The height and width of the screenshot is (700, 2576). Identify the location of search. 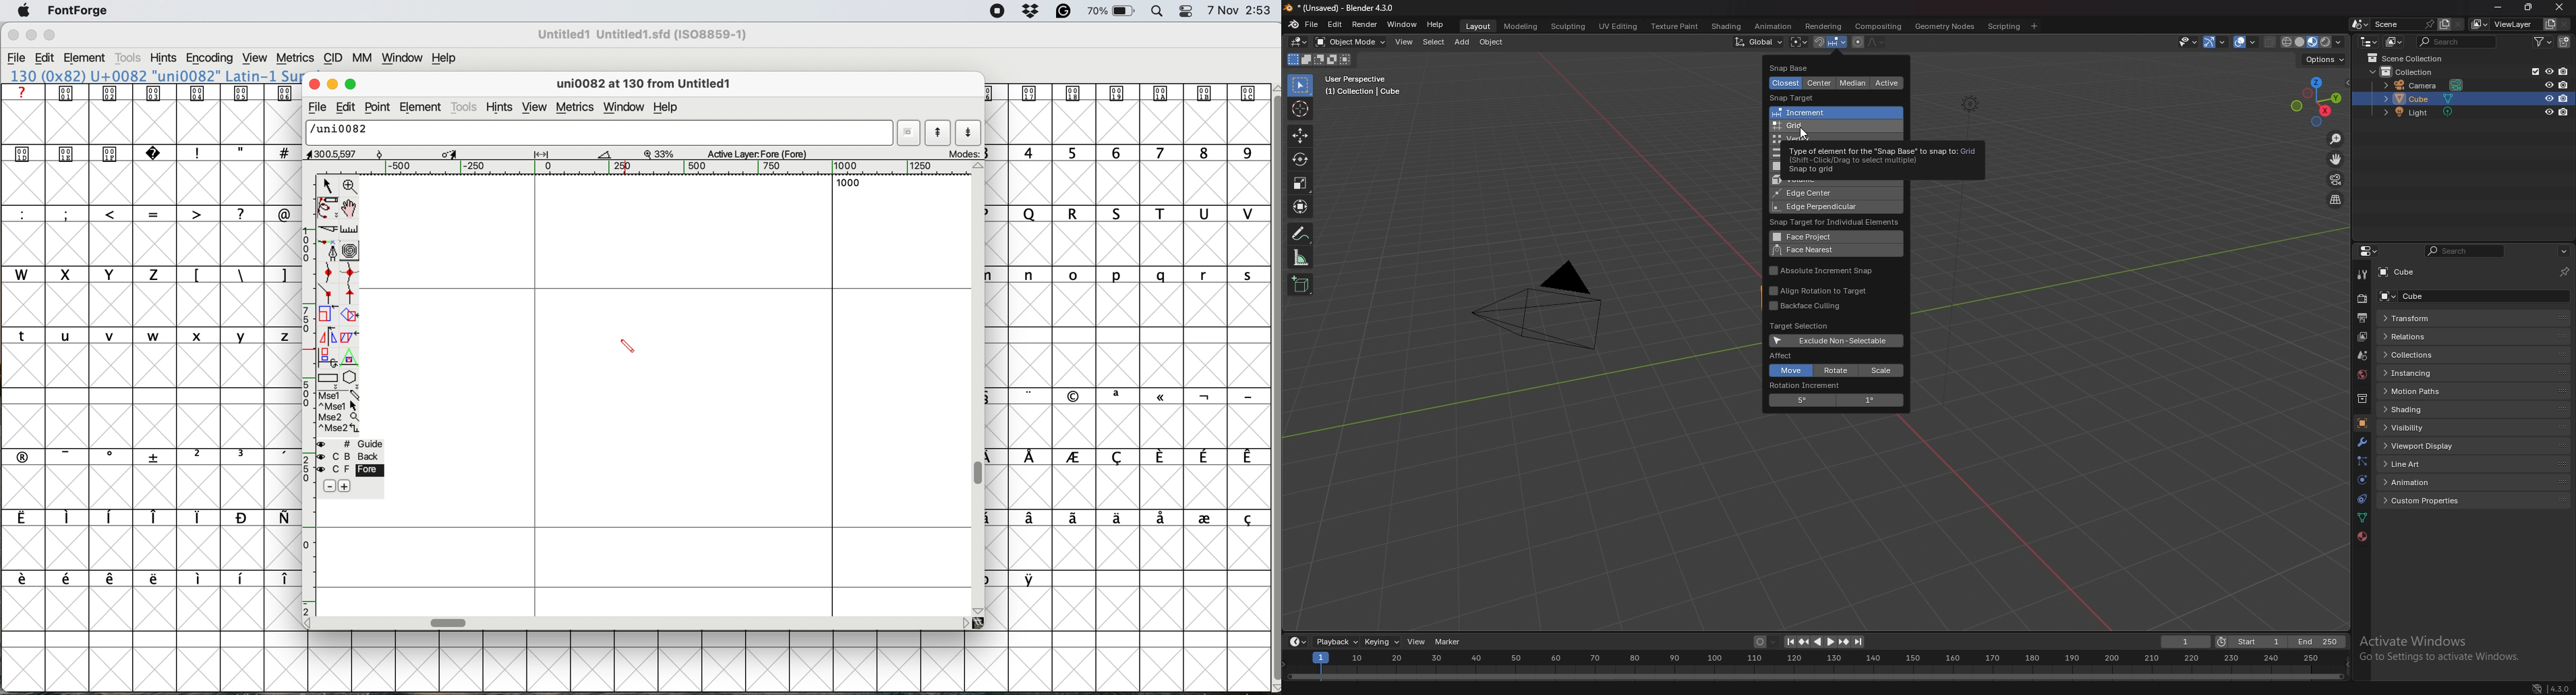
(2458, 41).